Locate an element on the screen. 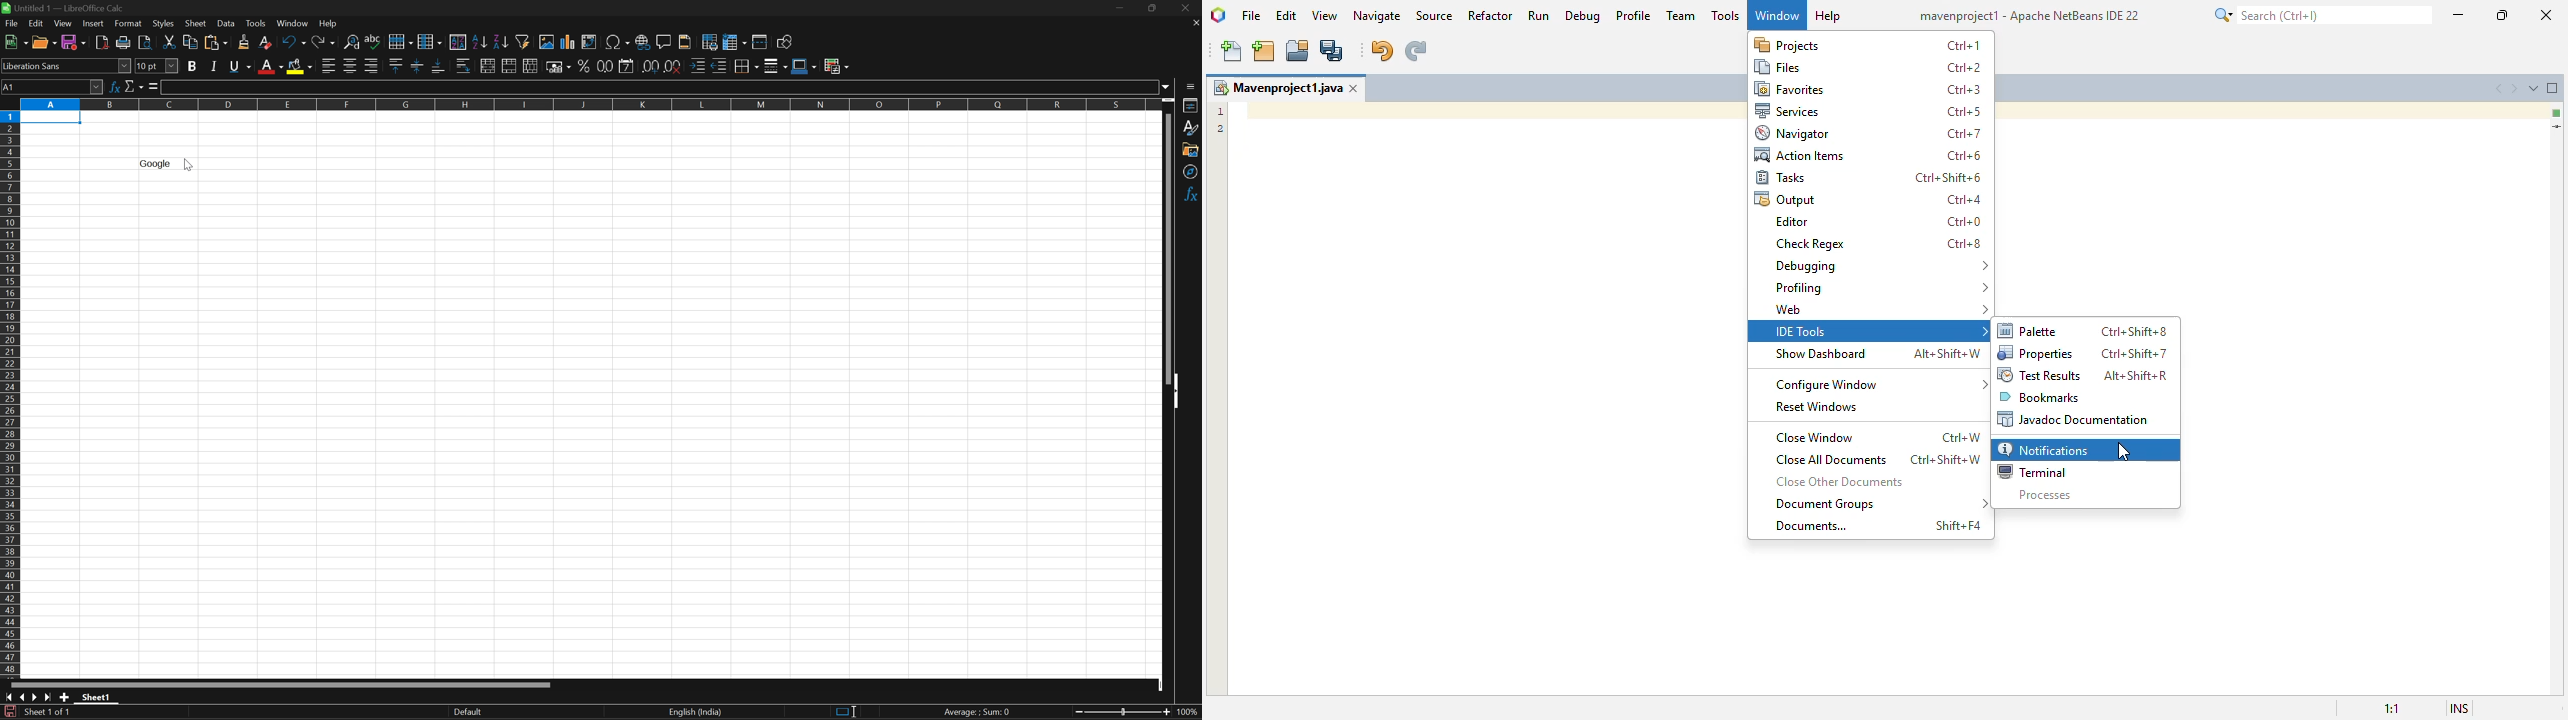 This screenshot has width=2576, height=728. Align right is located at coordinates (372, 66).